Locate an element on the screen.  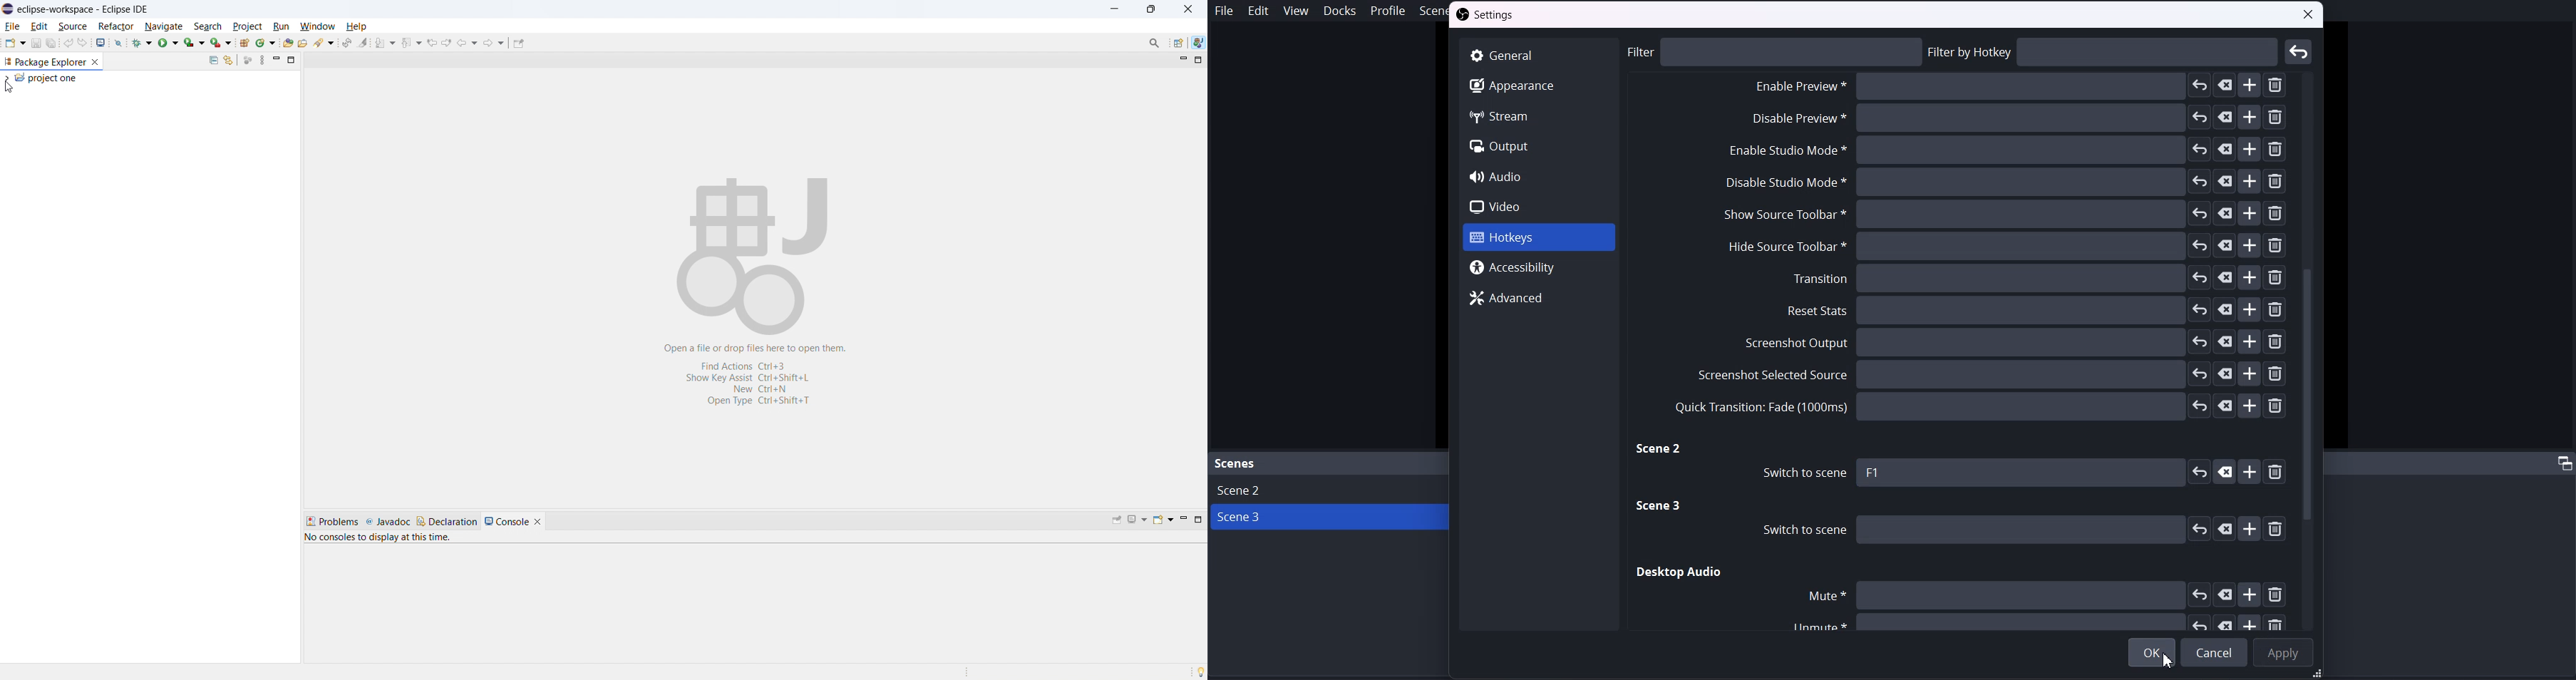
Cancel is located at coordinates (2214, 652).